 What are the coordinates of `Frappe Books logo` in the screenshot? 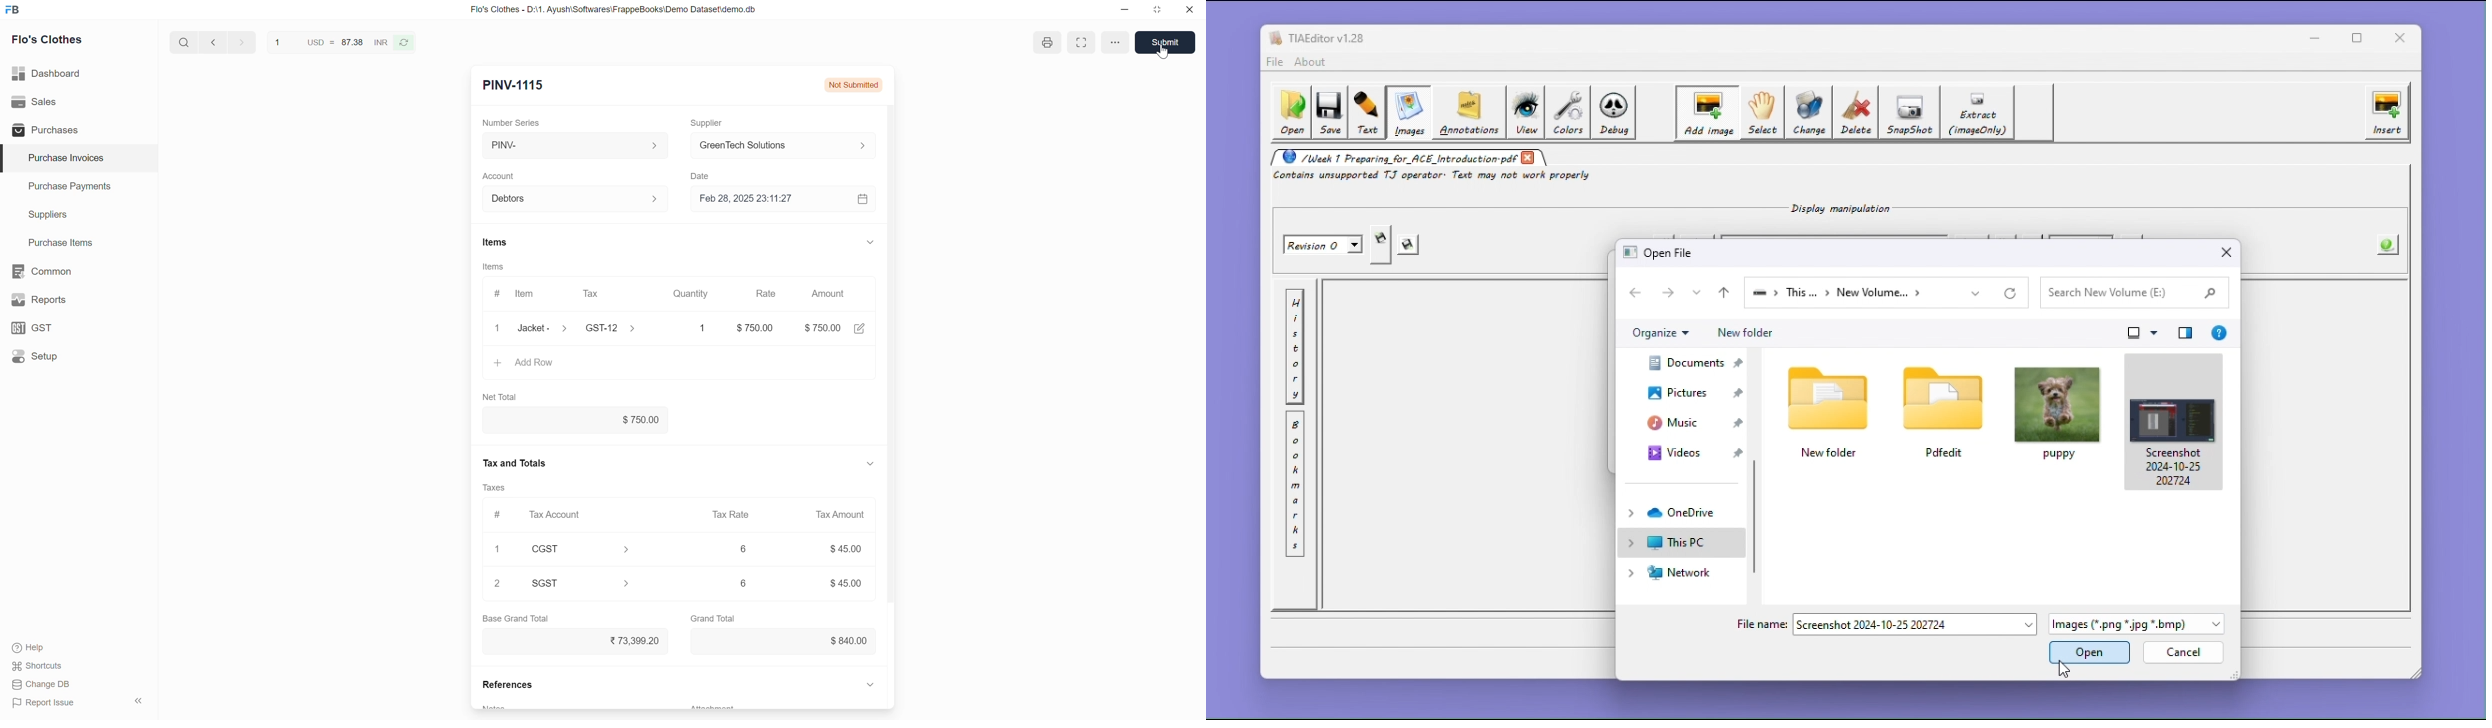 It's located at (12, 10).